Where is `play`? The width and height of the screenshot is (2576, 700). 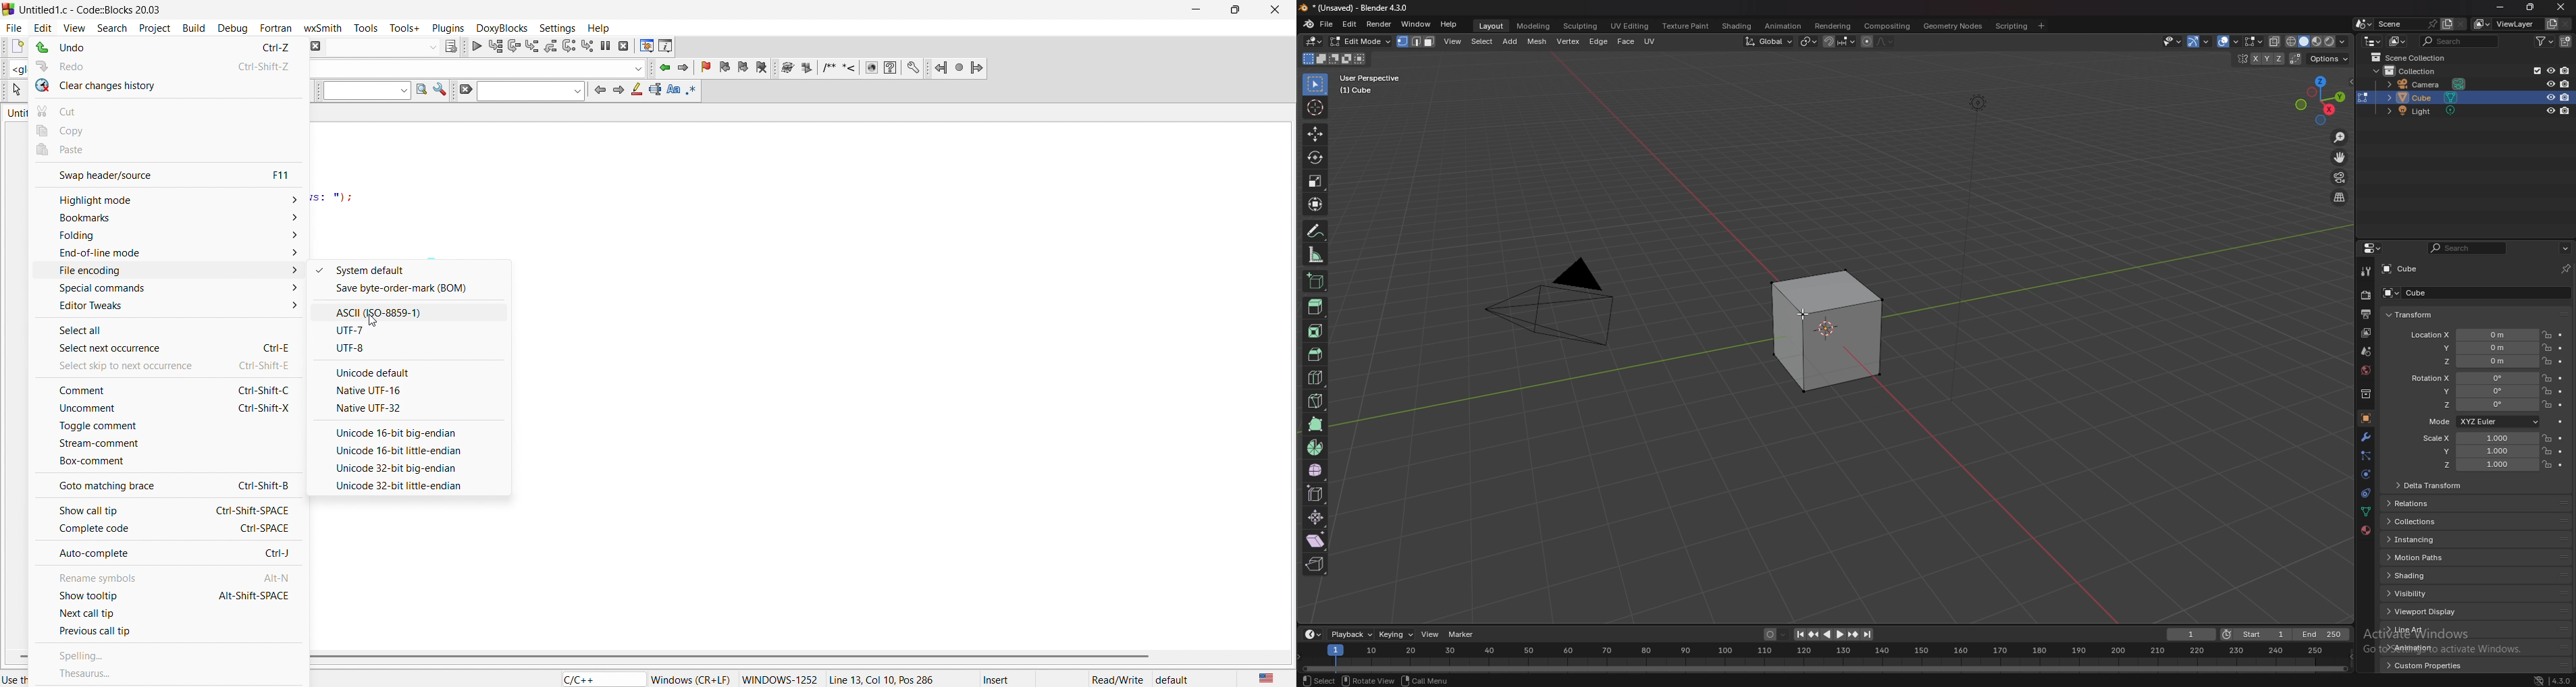 play is located at coordinates (1834, 634).